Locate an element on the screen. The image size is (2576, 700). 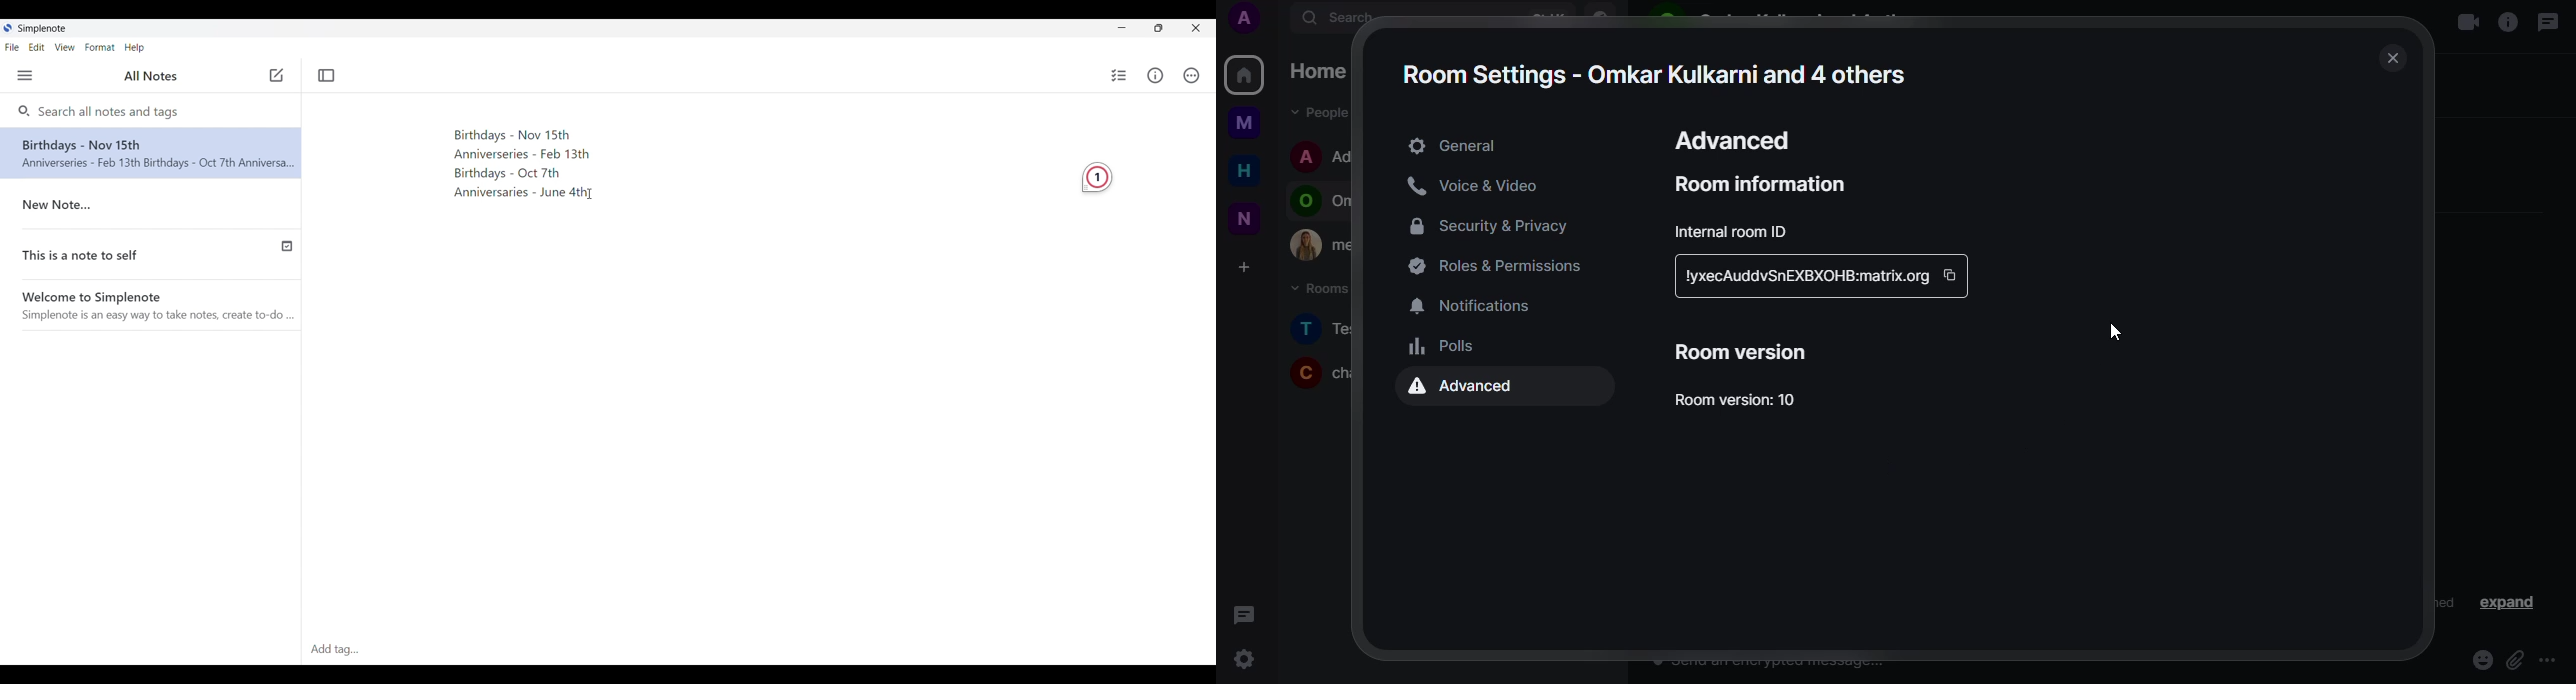
advanced is located at coordinates (1470, 388).